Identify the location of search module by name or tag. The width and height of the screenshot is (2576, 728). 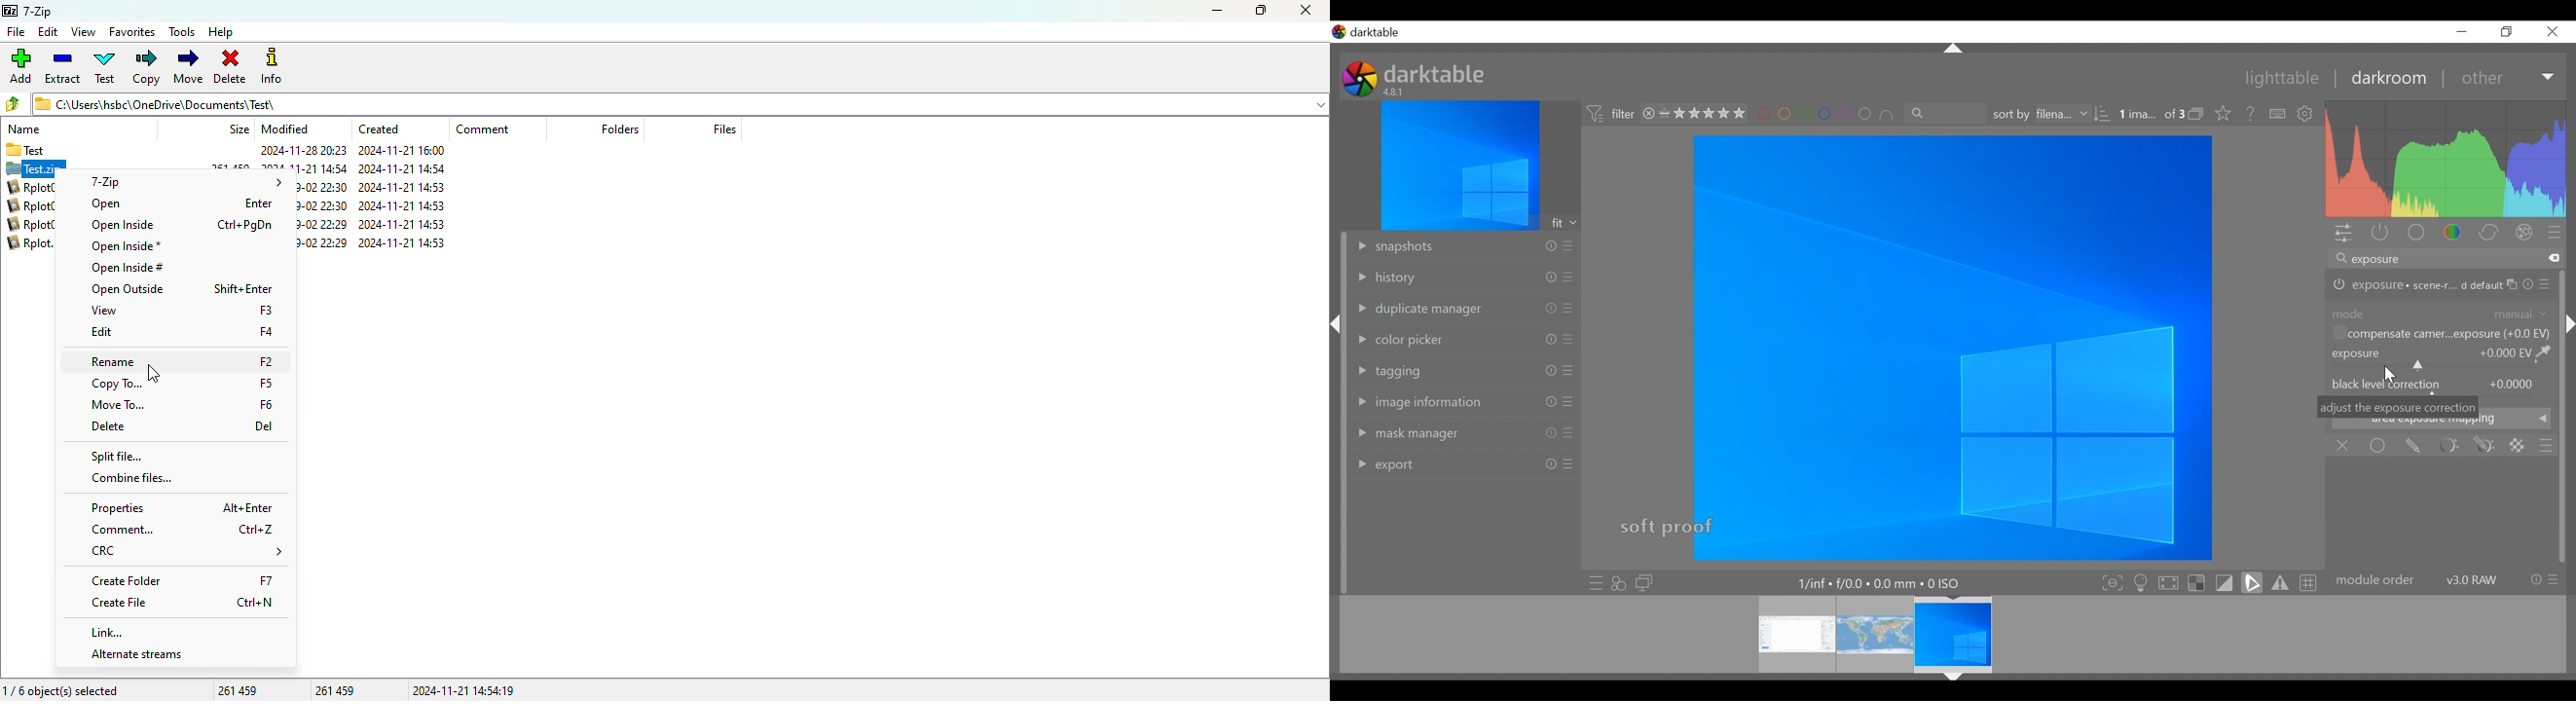
(2433, 259).